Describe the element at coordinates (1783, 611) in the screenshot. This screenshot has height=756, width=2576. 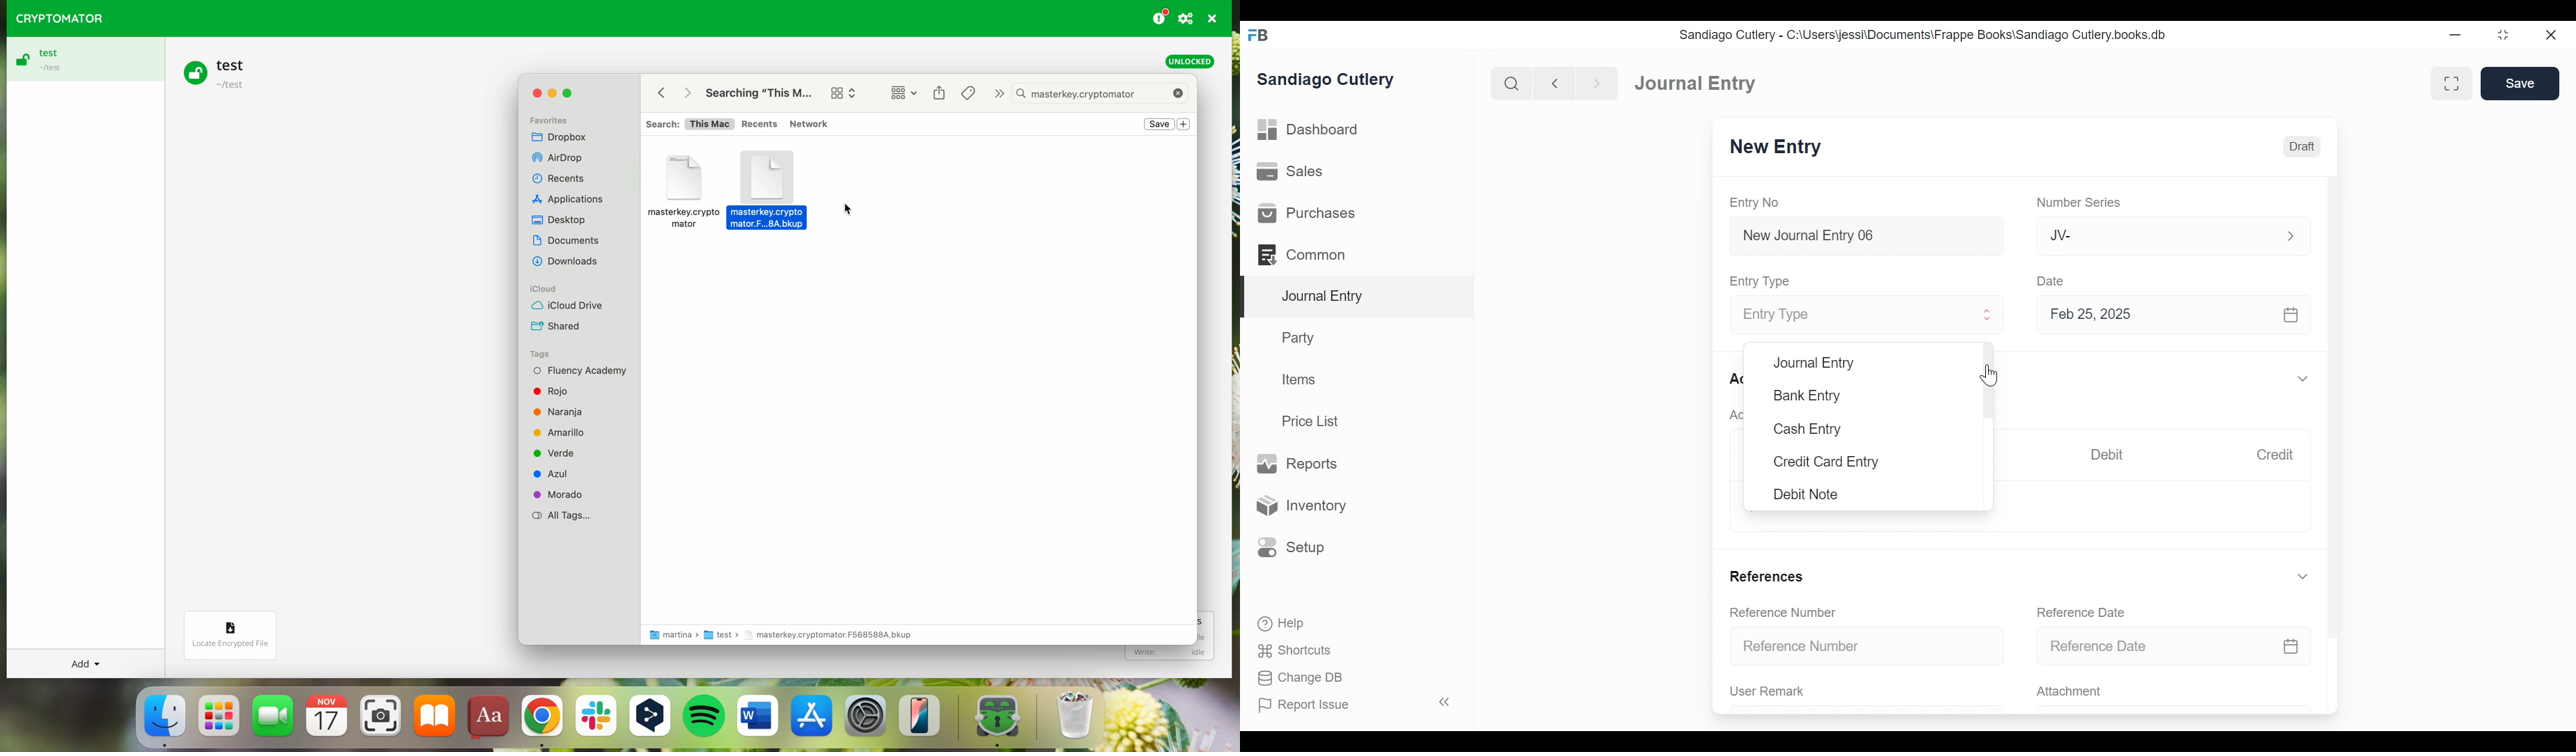
I see `Reference Number` at that location.